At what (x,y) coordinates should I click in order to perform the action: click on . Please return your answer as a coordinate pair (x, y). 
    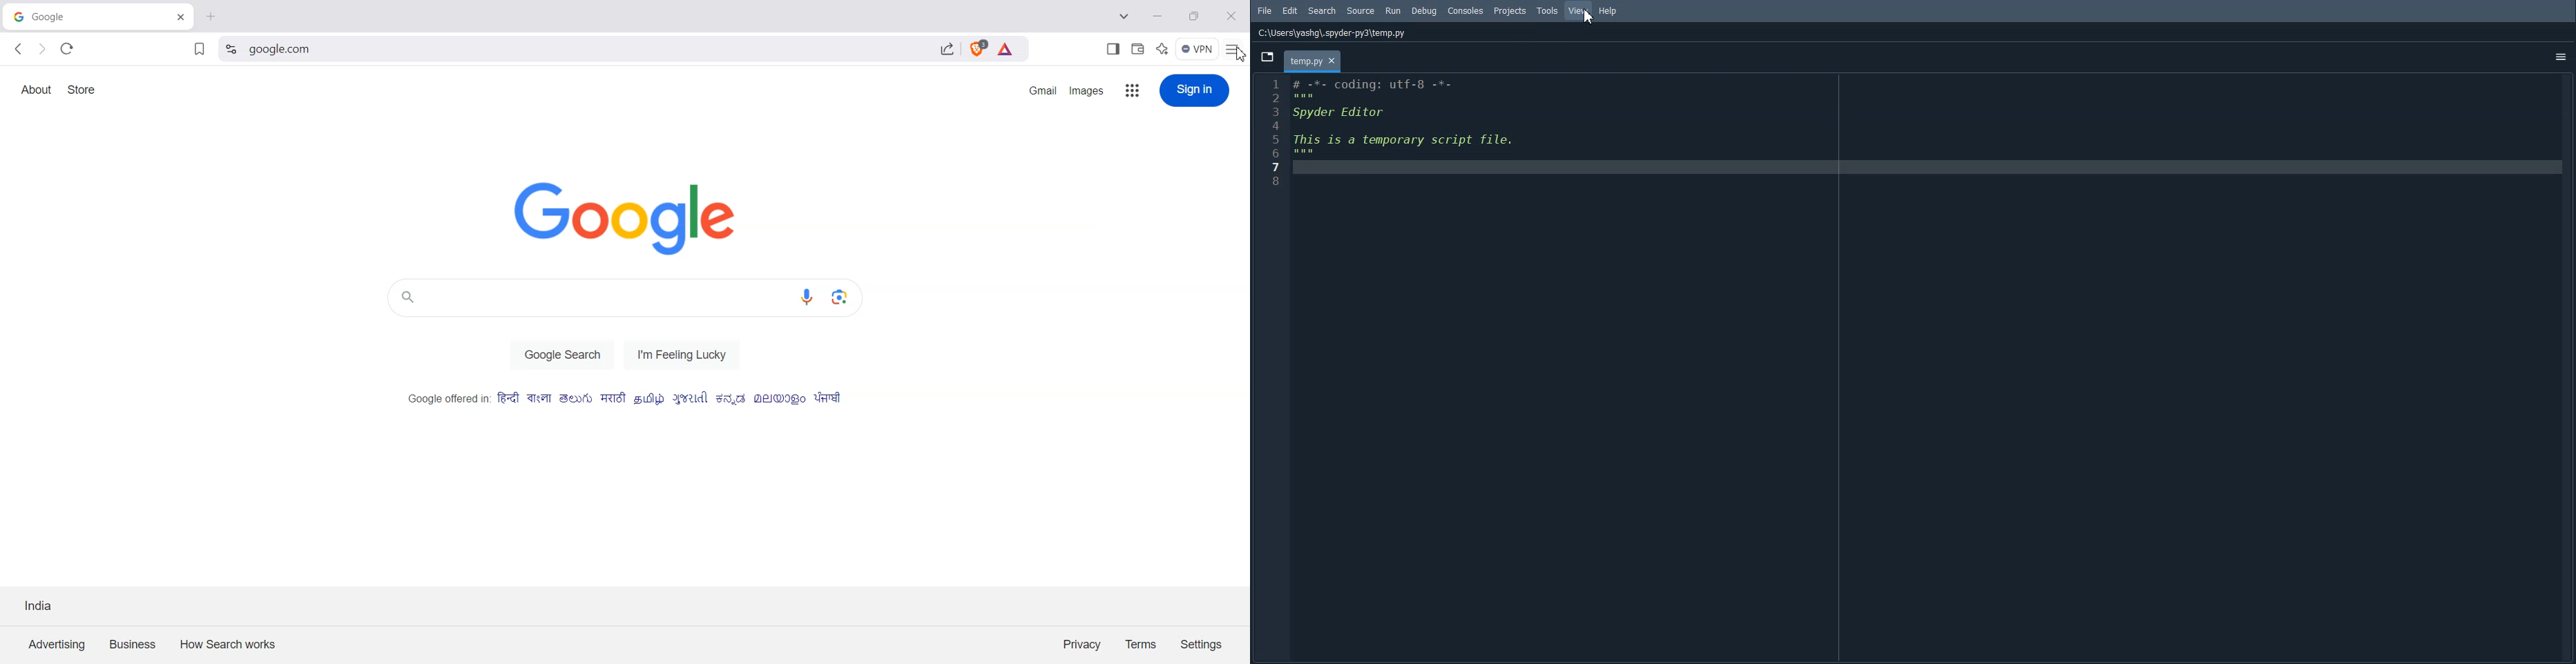
    Looking at the image, I should click on (1198, 49).